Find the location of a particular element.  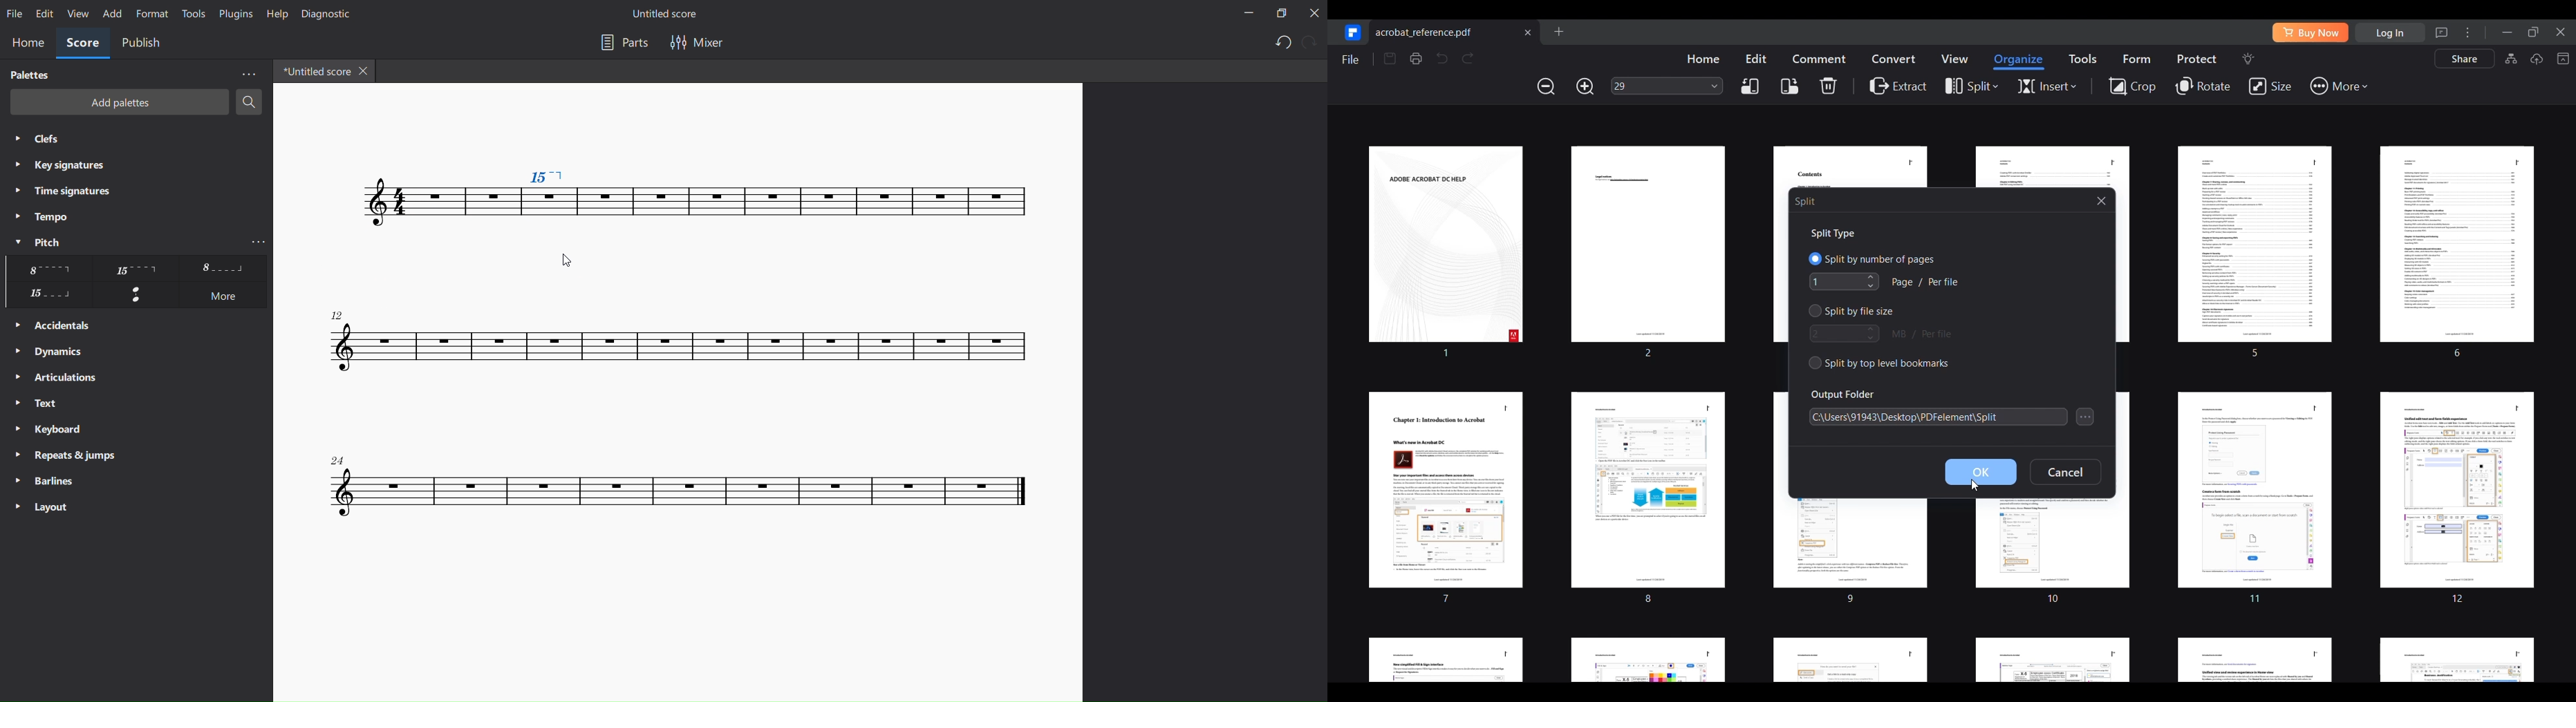

accidentals is located at coordinates (59, 323).